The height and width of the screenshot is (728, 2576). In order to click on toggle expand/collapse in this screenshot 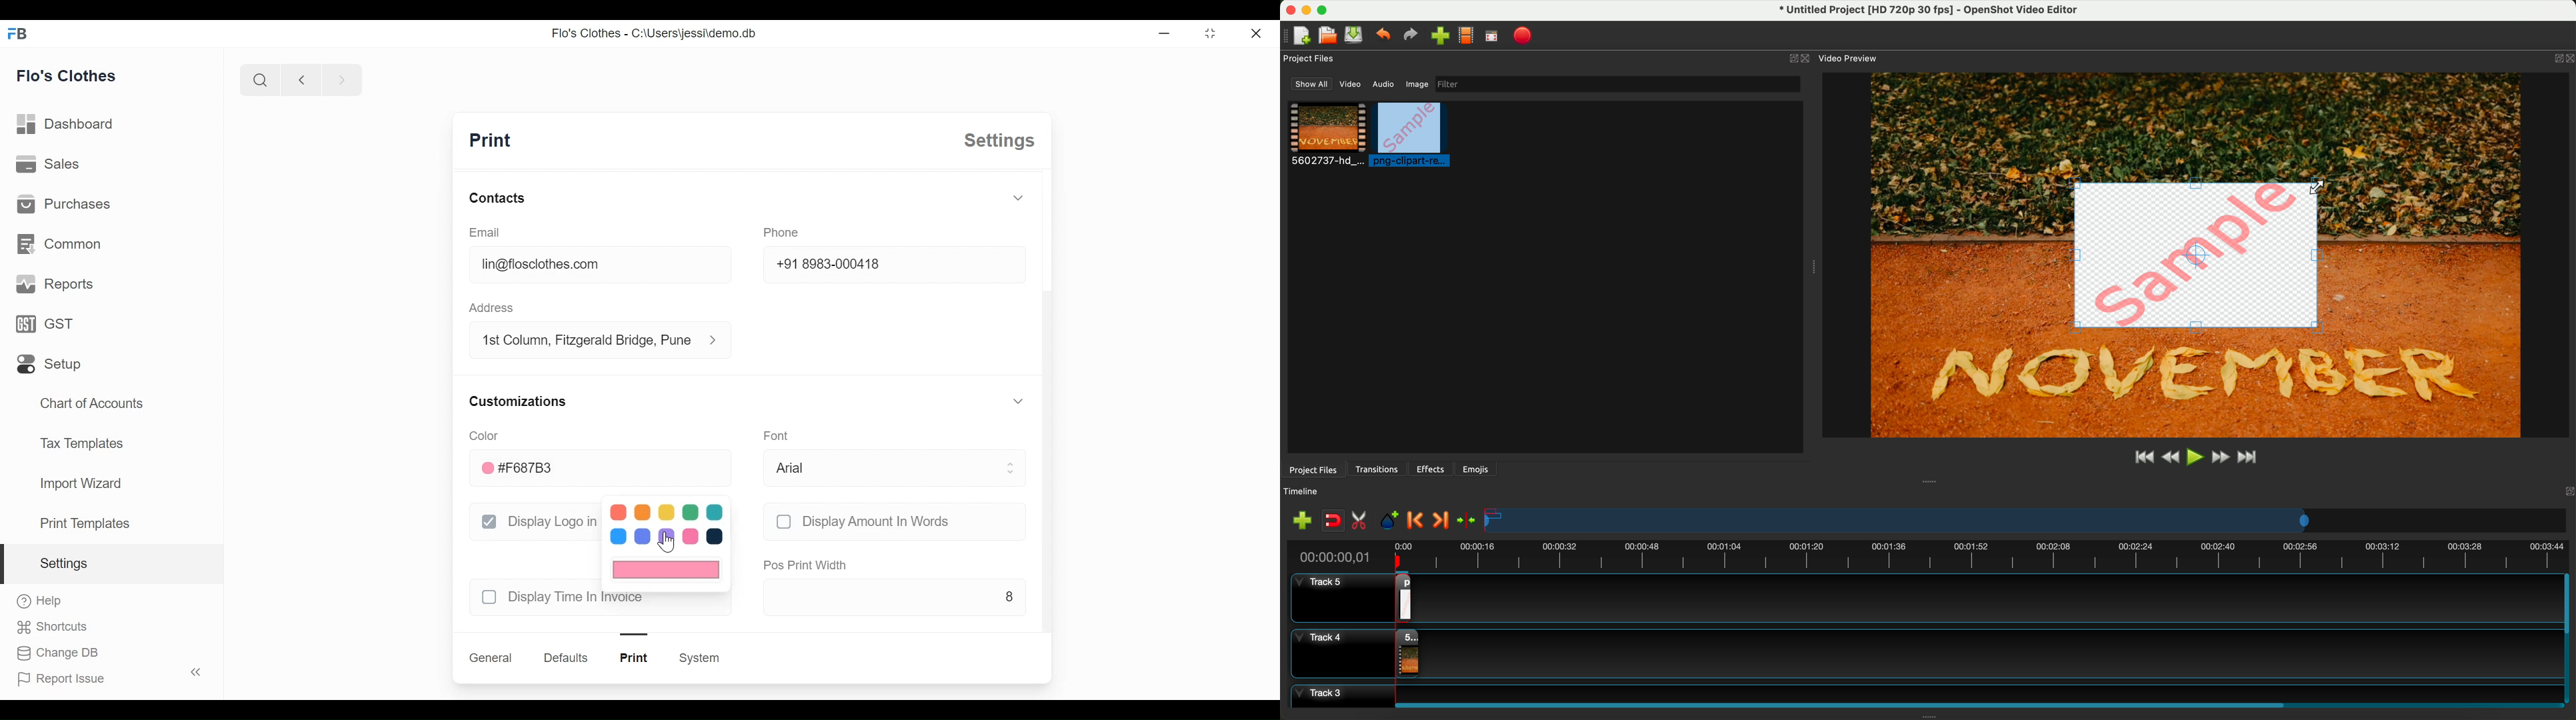, I will do `click(1016, 401)`.